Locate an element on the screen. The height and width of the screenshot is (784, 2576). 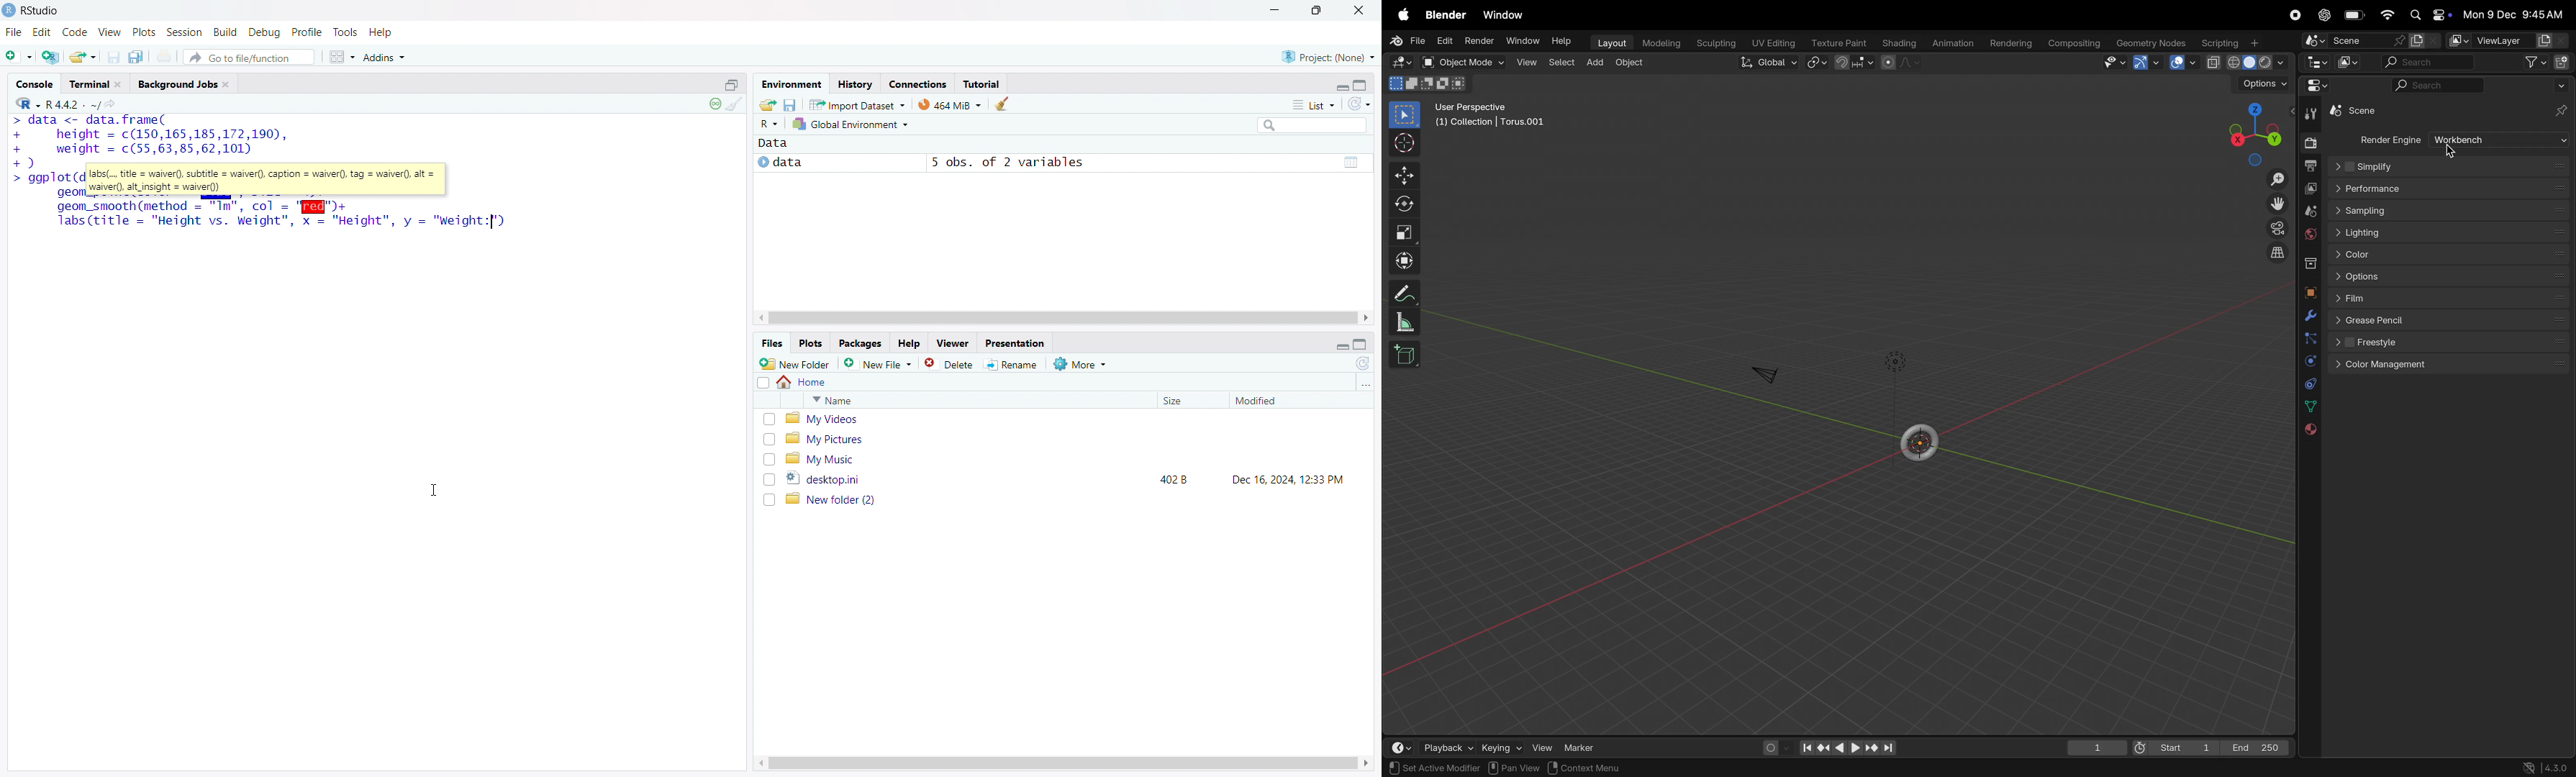
list is located at coordinates (1313, 104).